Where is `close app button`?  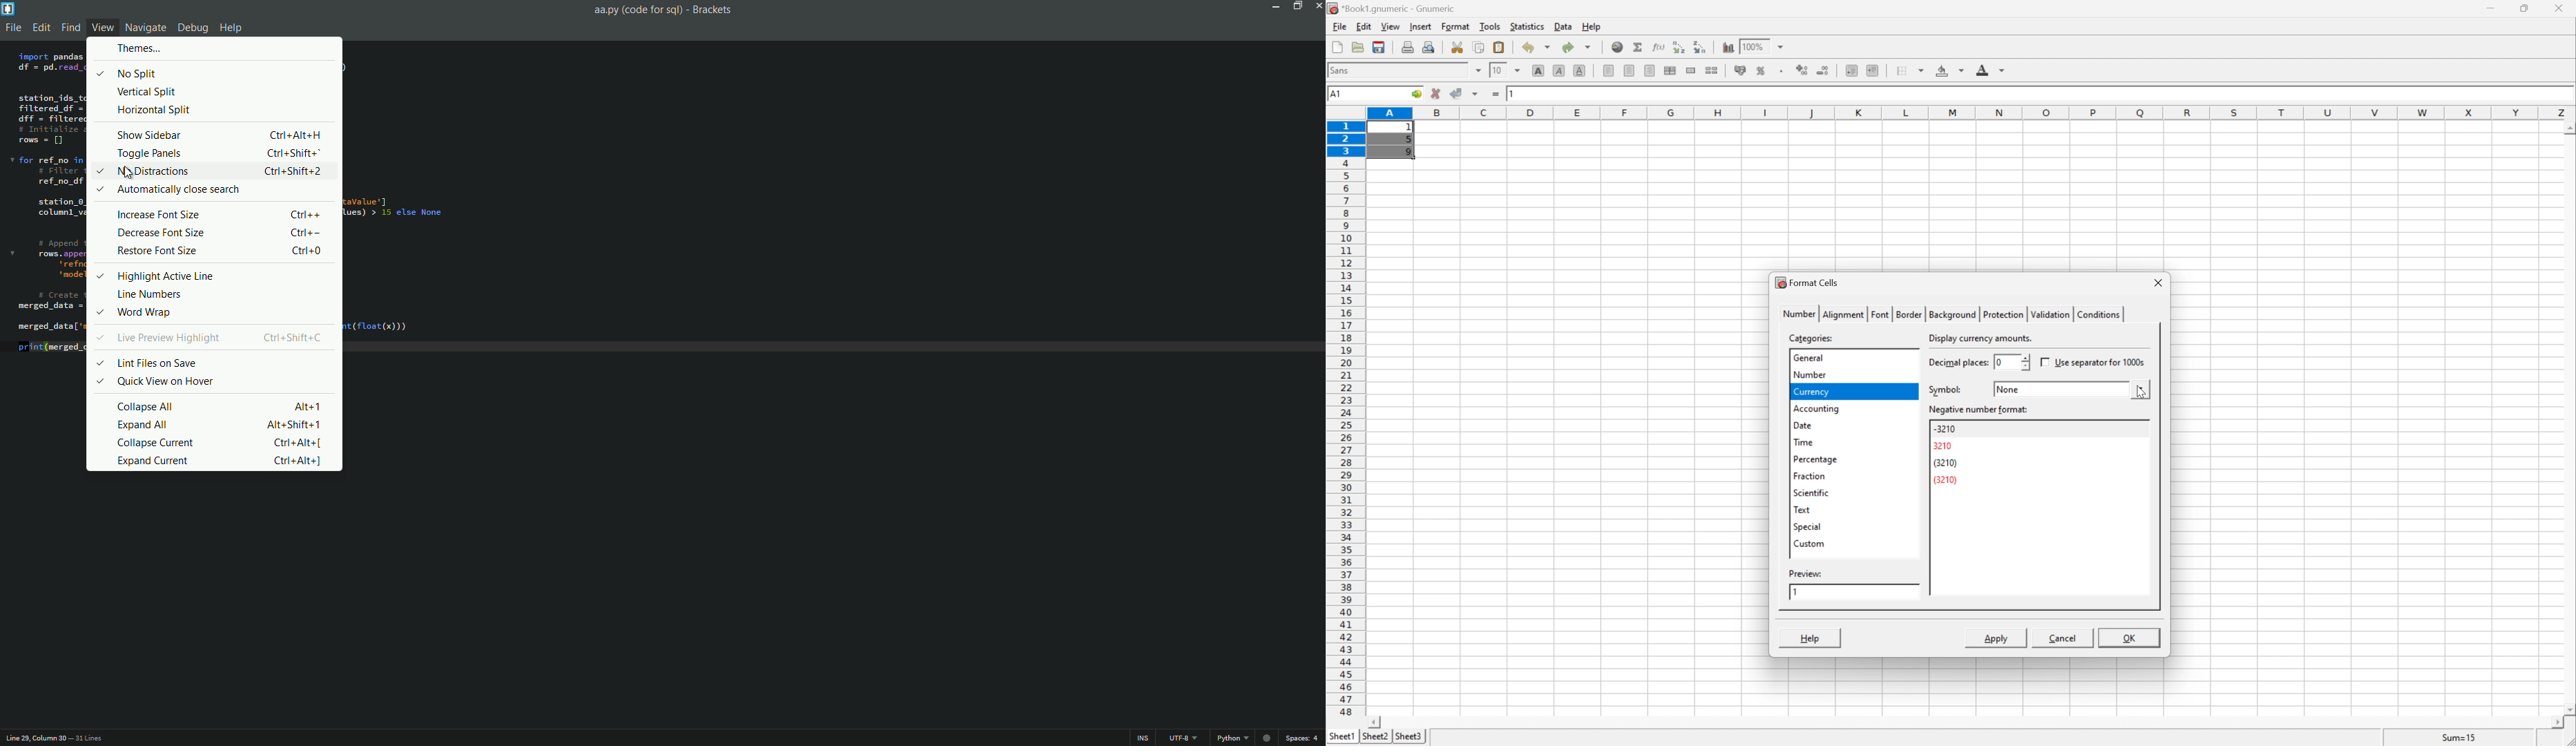 close app button is located at coordinates (1317, 6).